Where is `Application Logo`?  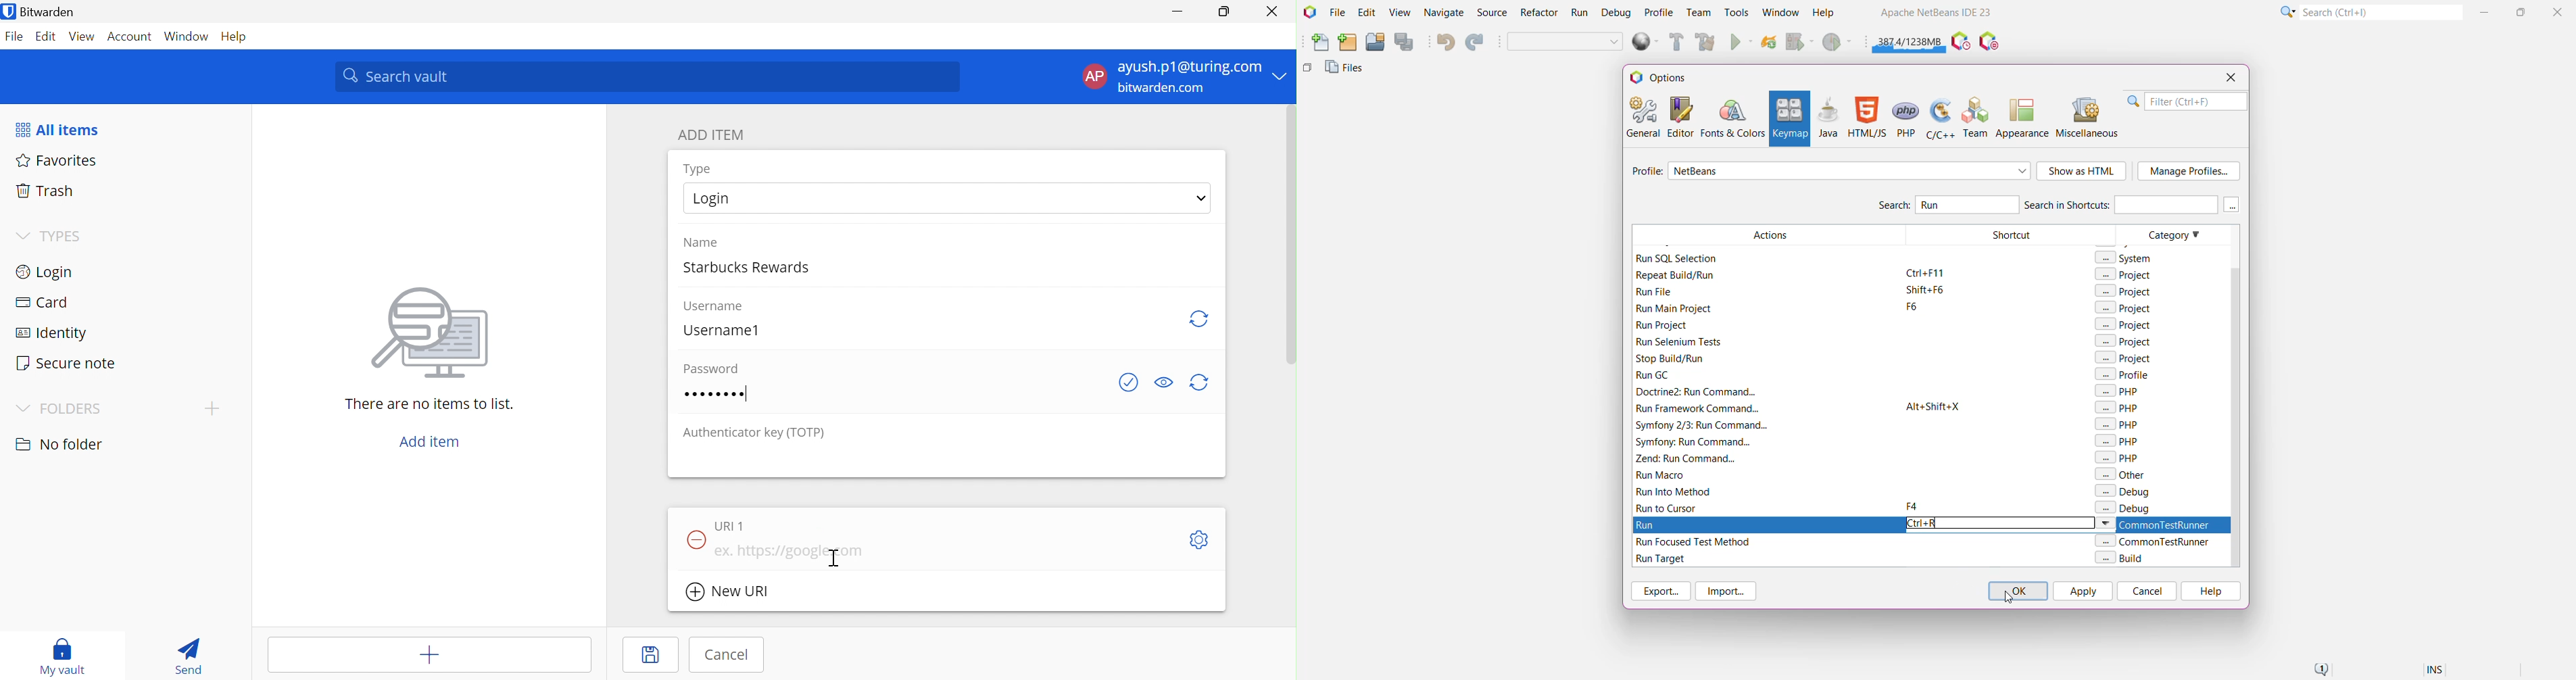 Application Logo is located at coordinates (1308, 13).